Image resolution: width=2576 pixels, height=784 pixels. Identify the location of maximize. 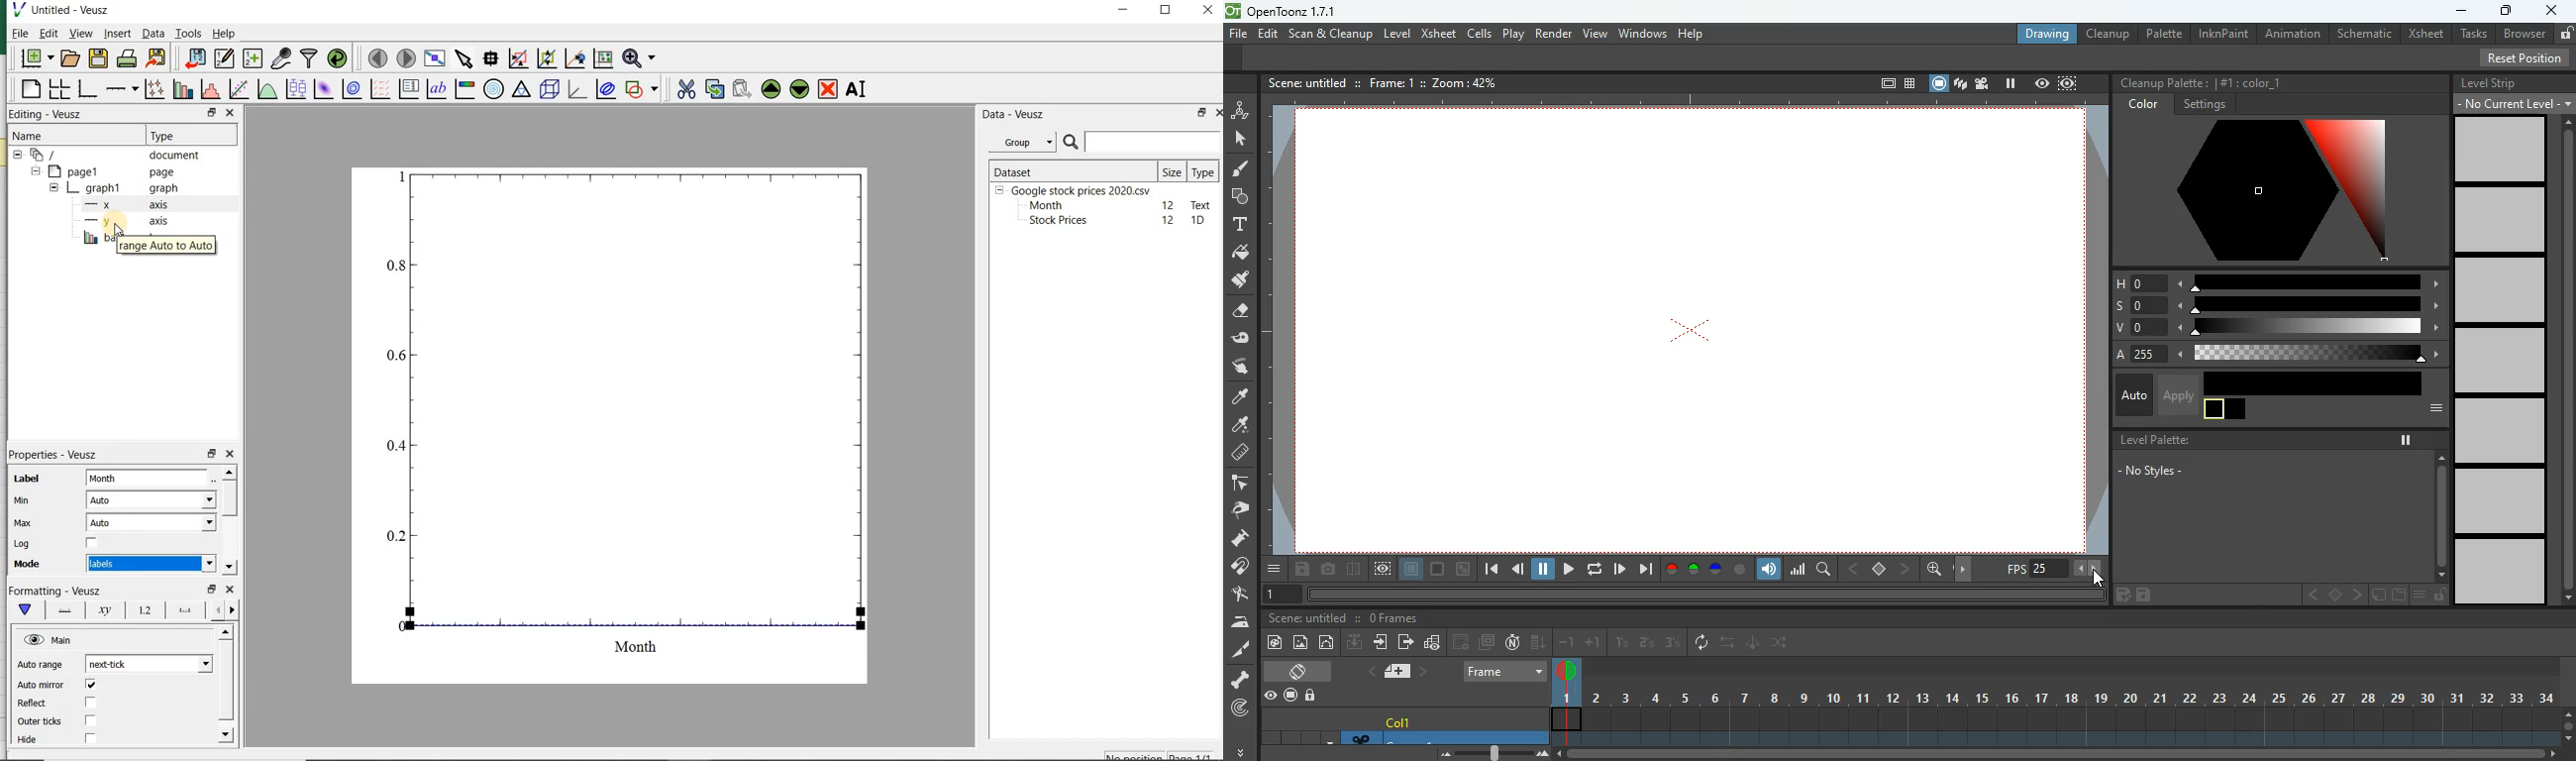
(1169, 12).